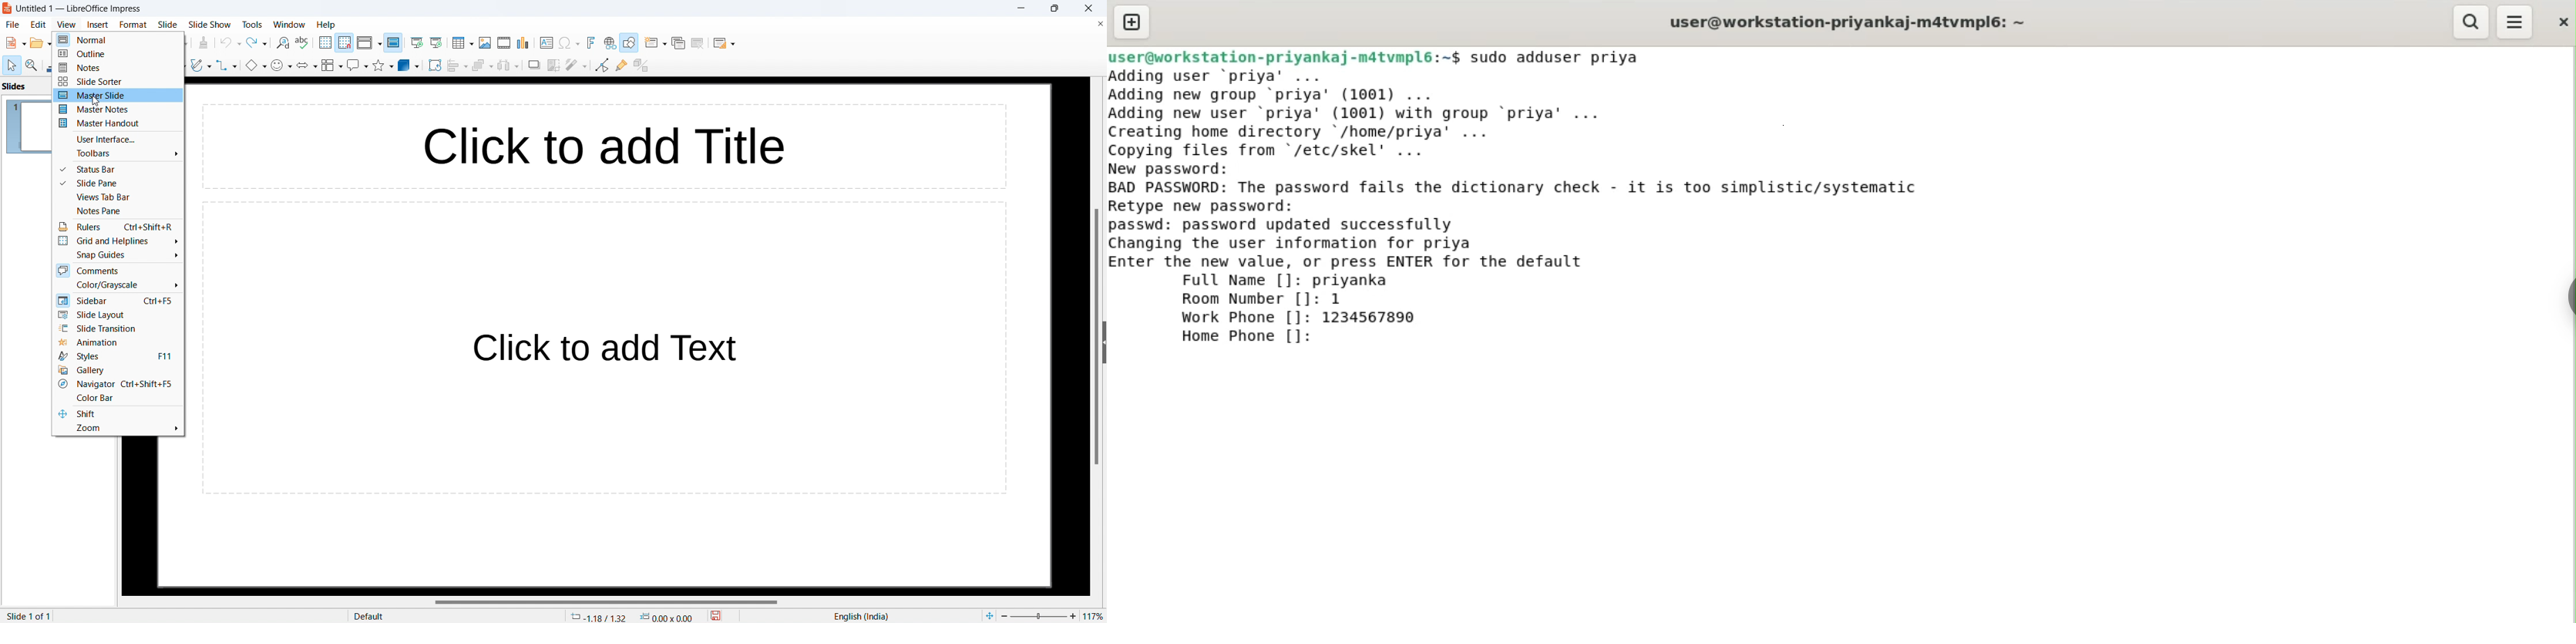 Image resolution: width=2576 pixels, height=644 pixels. What do you see at coordinates (283, 43) in the screenshot?
I see `find and replace` at bounding box center [283, 43].